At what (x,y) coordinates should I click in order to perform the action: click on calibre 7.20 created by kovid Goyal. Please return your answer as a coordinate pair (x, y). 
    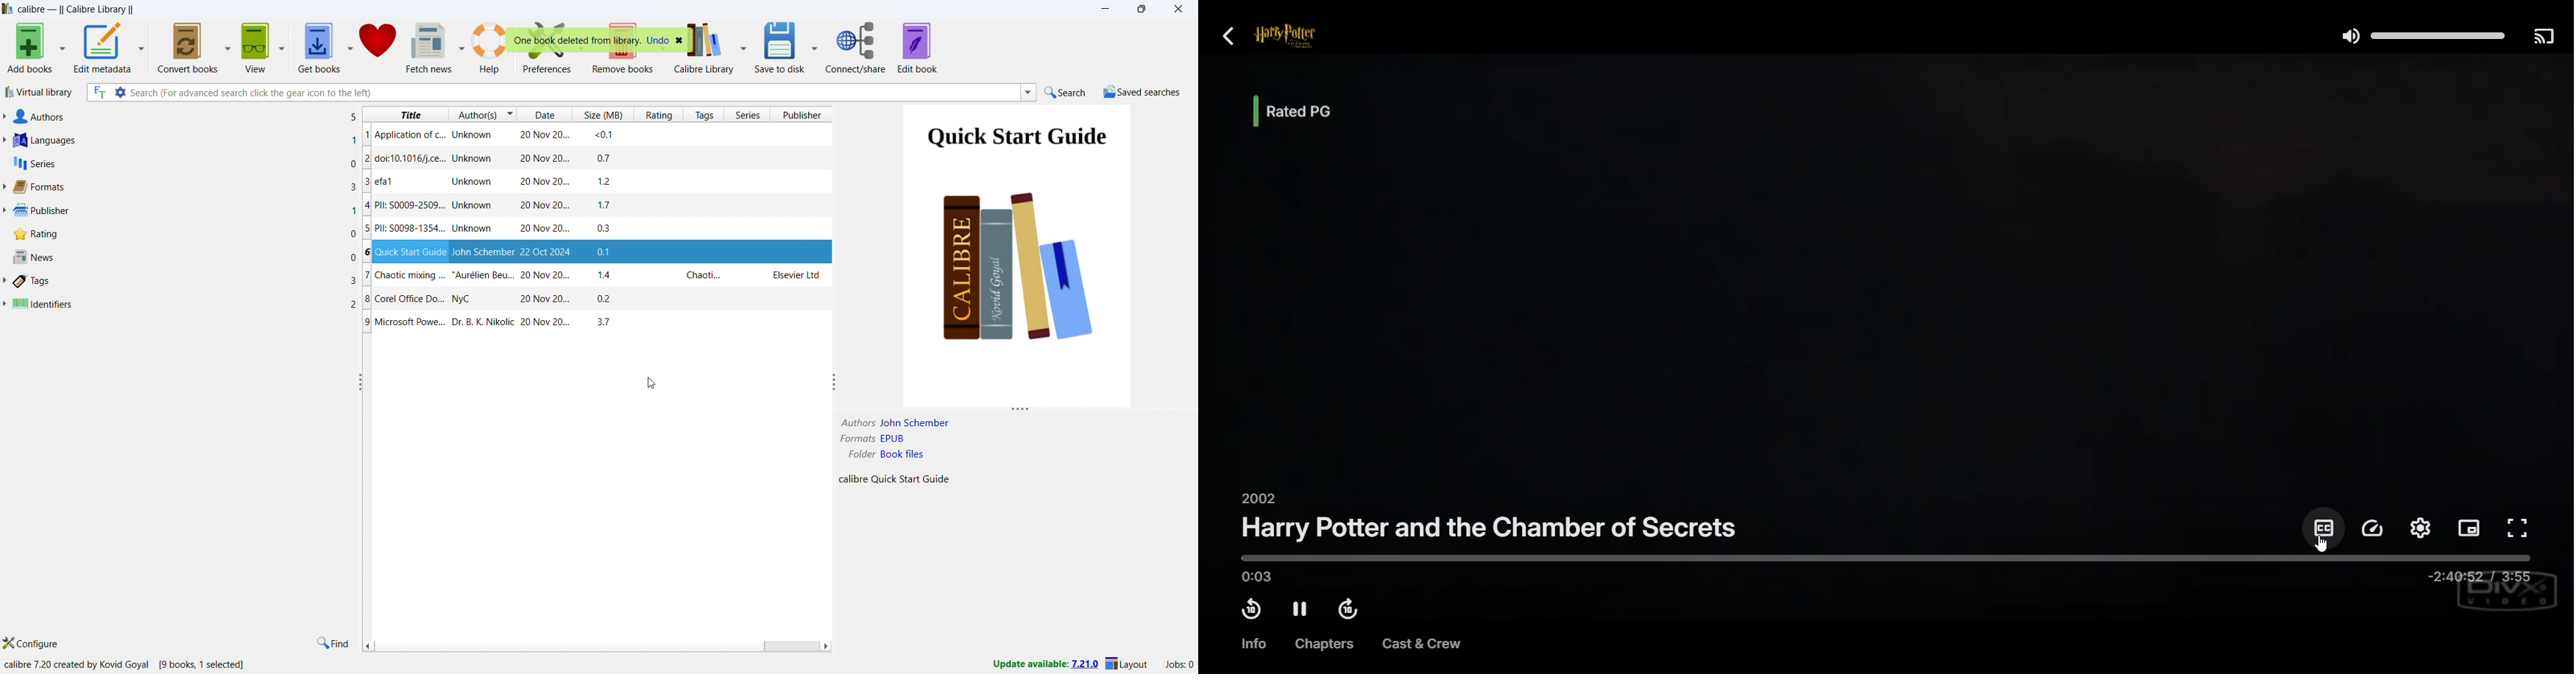
    Looking at the image, I should click on (76, 666).